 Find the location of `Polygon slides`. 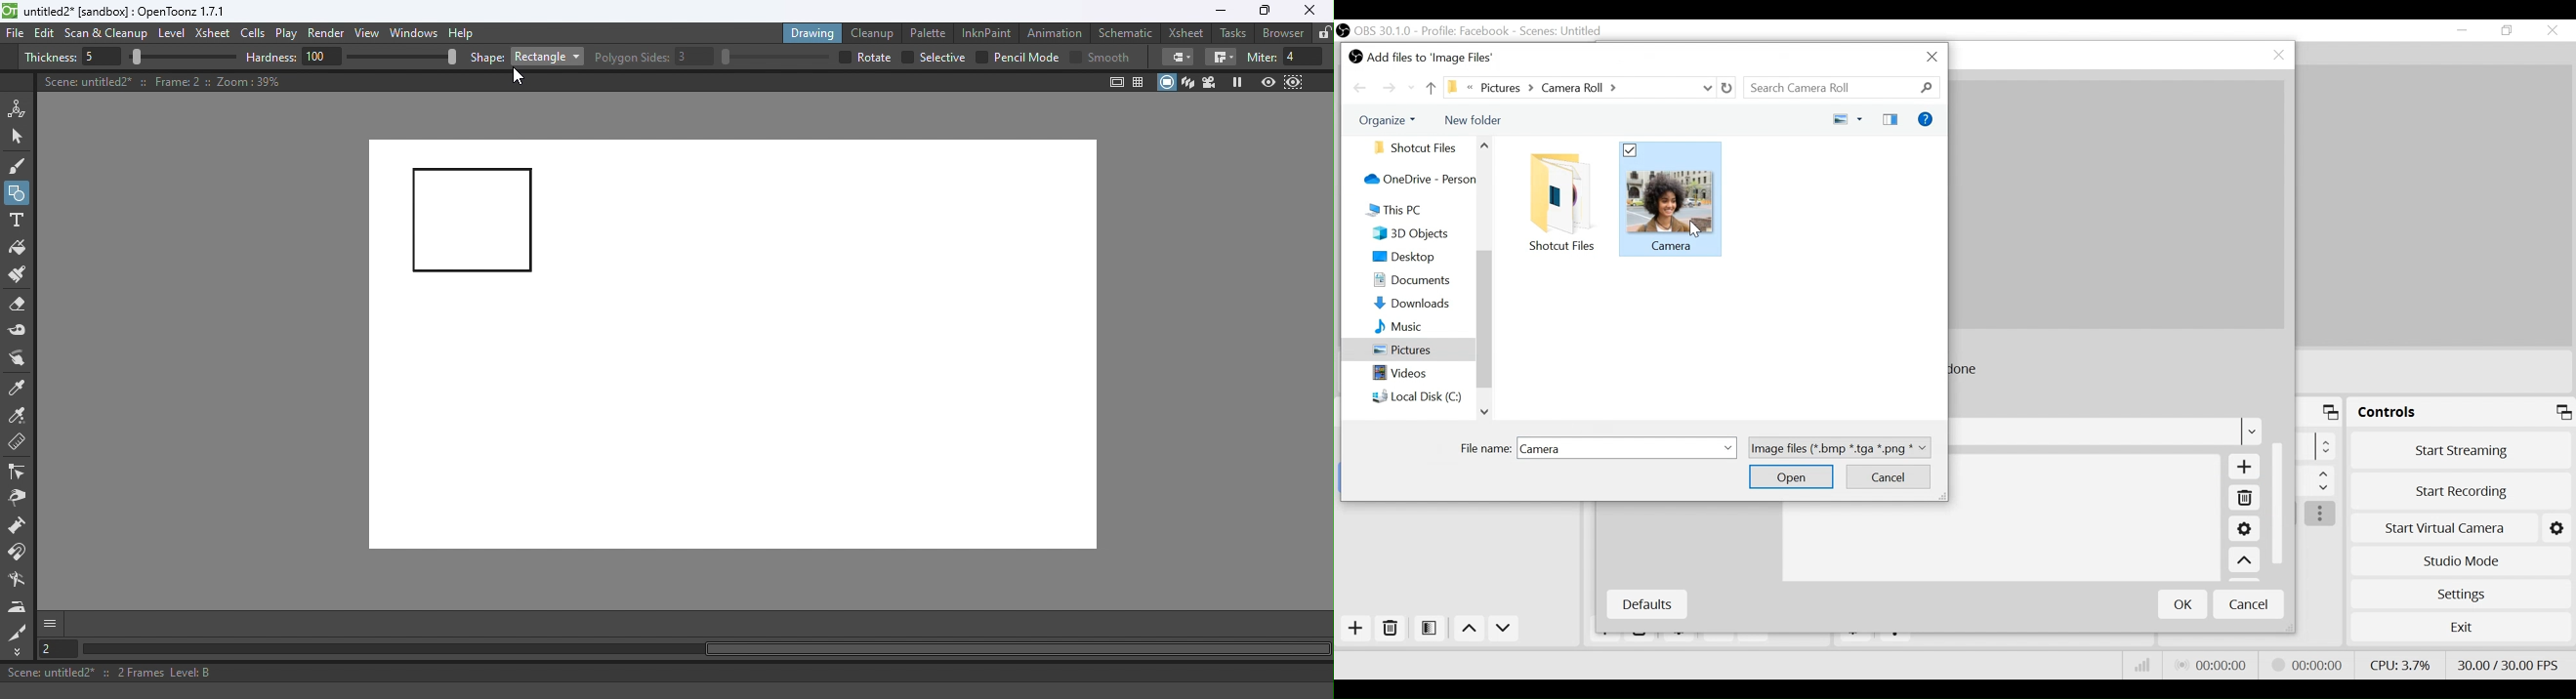

Polygon slides is located at coordinates (632, 58).